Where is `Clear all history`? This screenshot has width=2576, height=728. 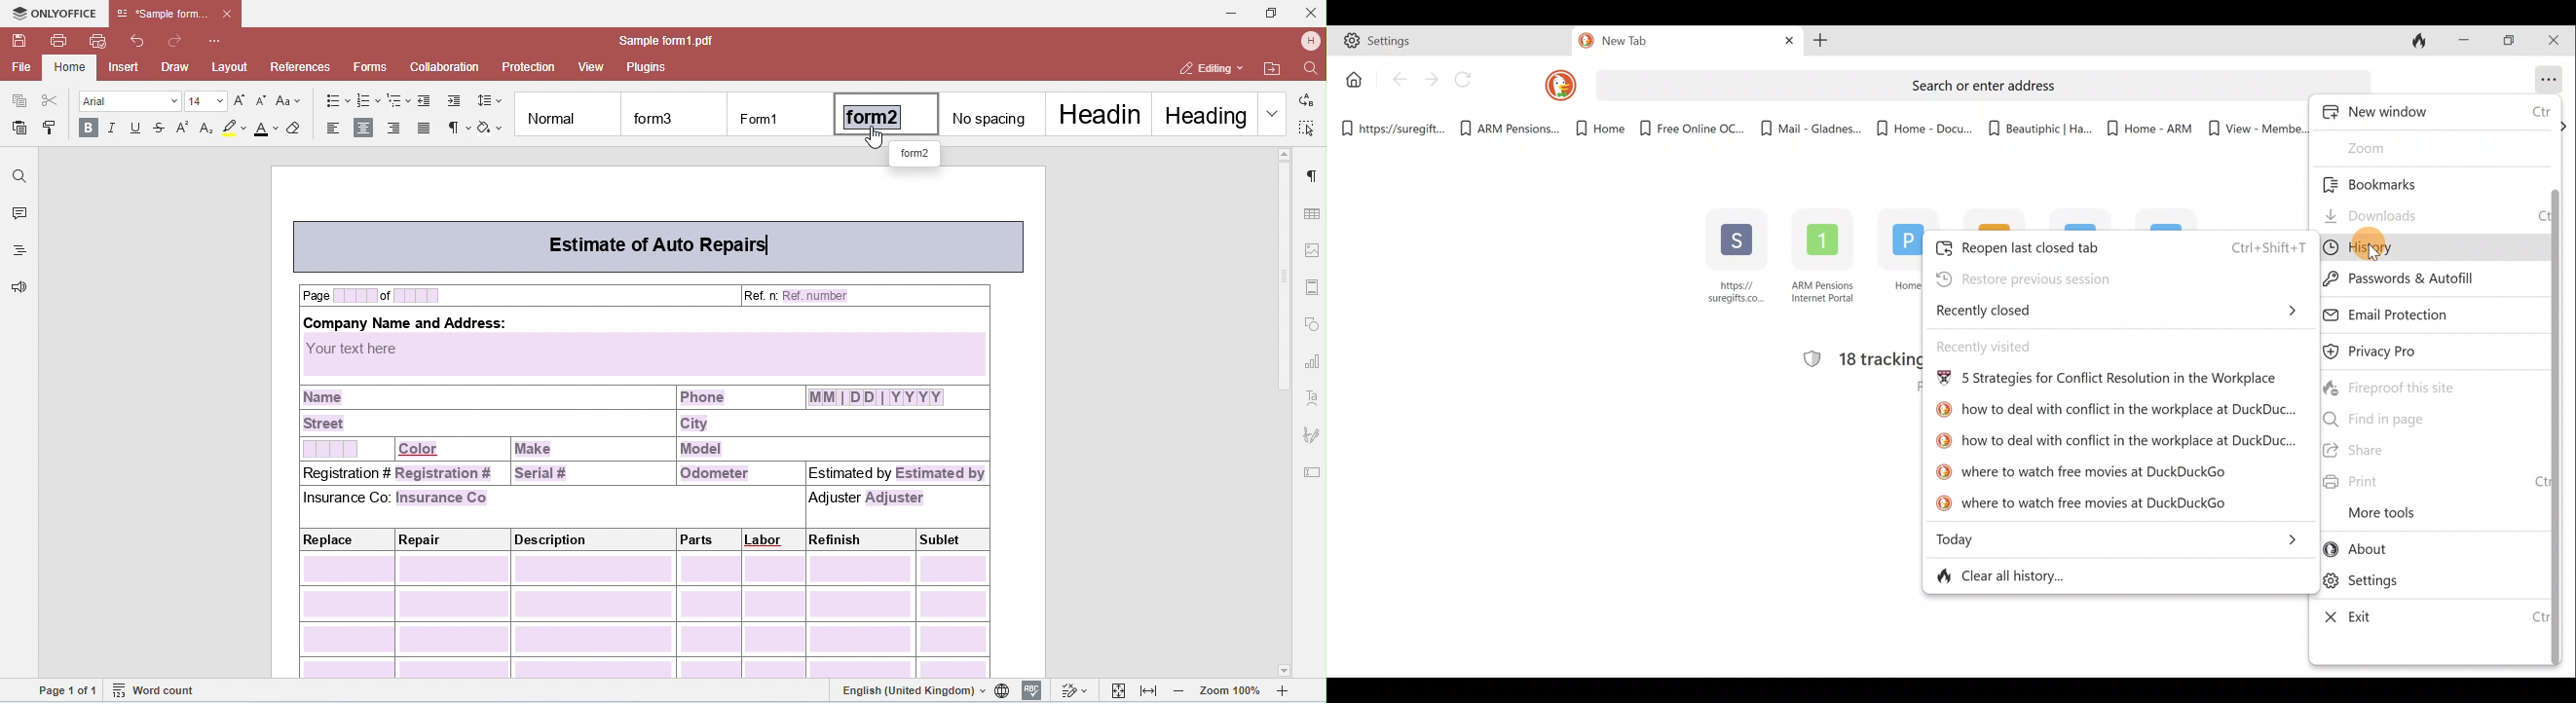
Clear all history is located at coordinates (2060, 575).